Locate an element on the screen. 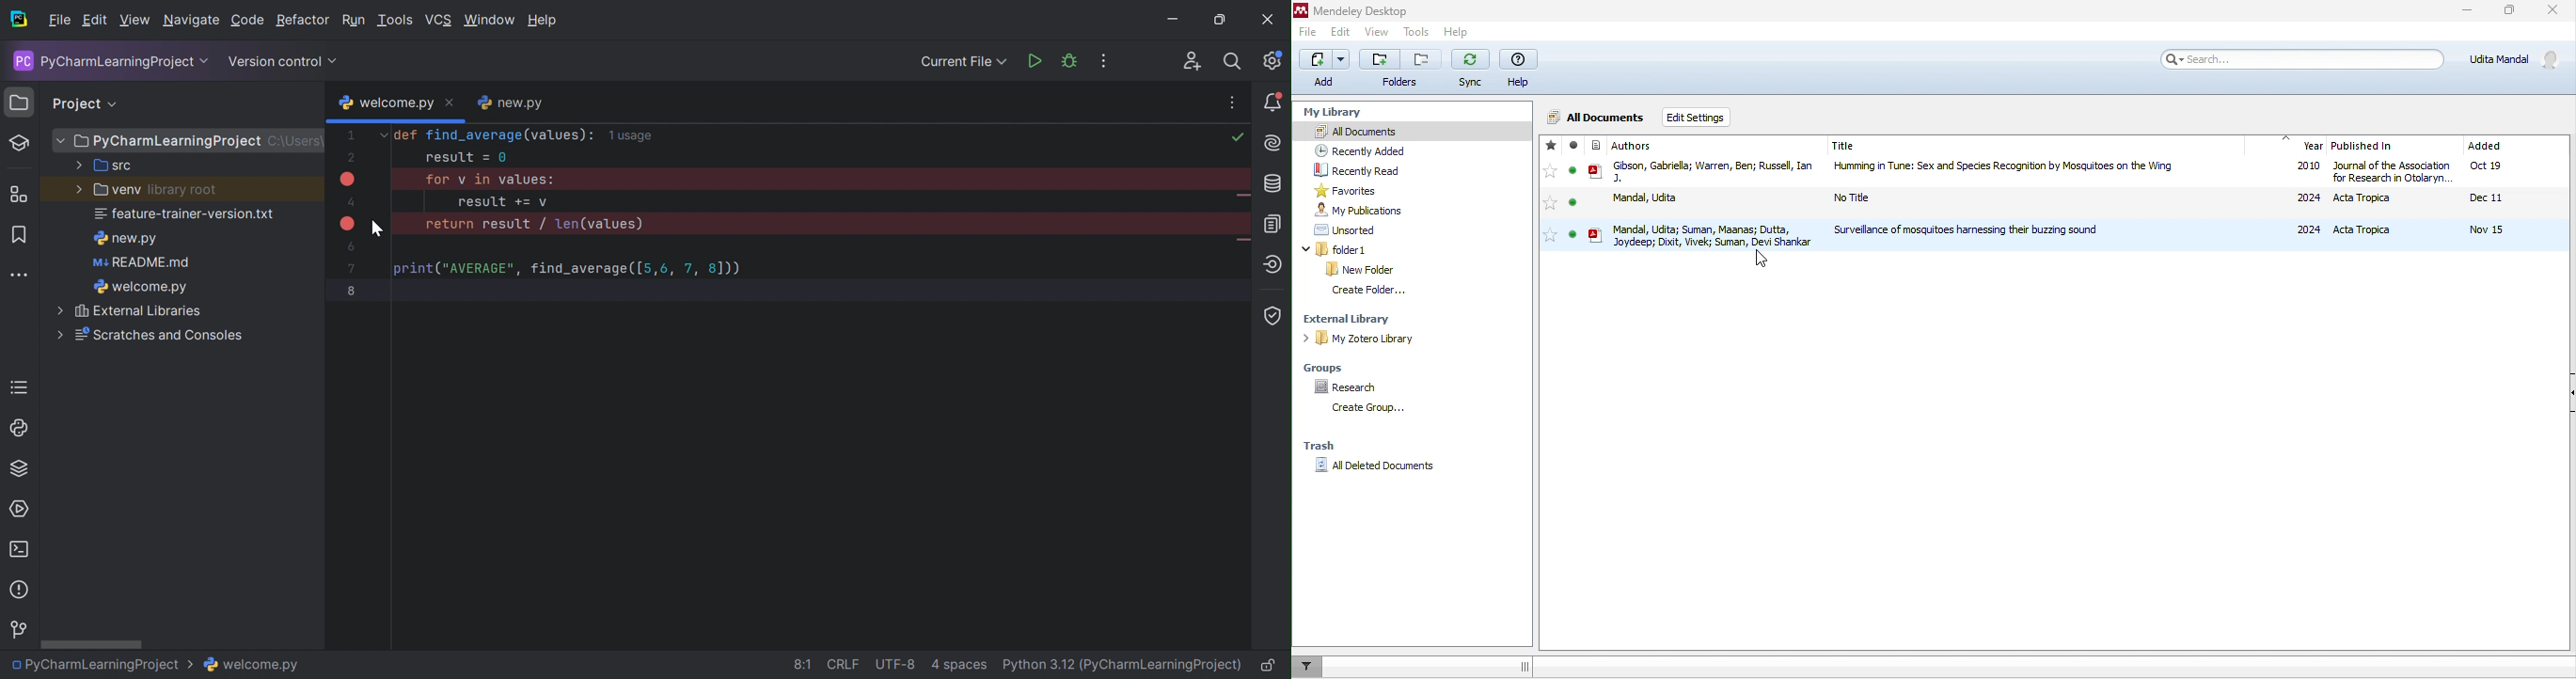  Cursor is located at coordinates (378, 228).